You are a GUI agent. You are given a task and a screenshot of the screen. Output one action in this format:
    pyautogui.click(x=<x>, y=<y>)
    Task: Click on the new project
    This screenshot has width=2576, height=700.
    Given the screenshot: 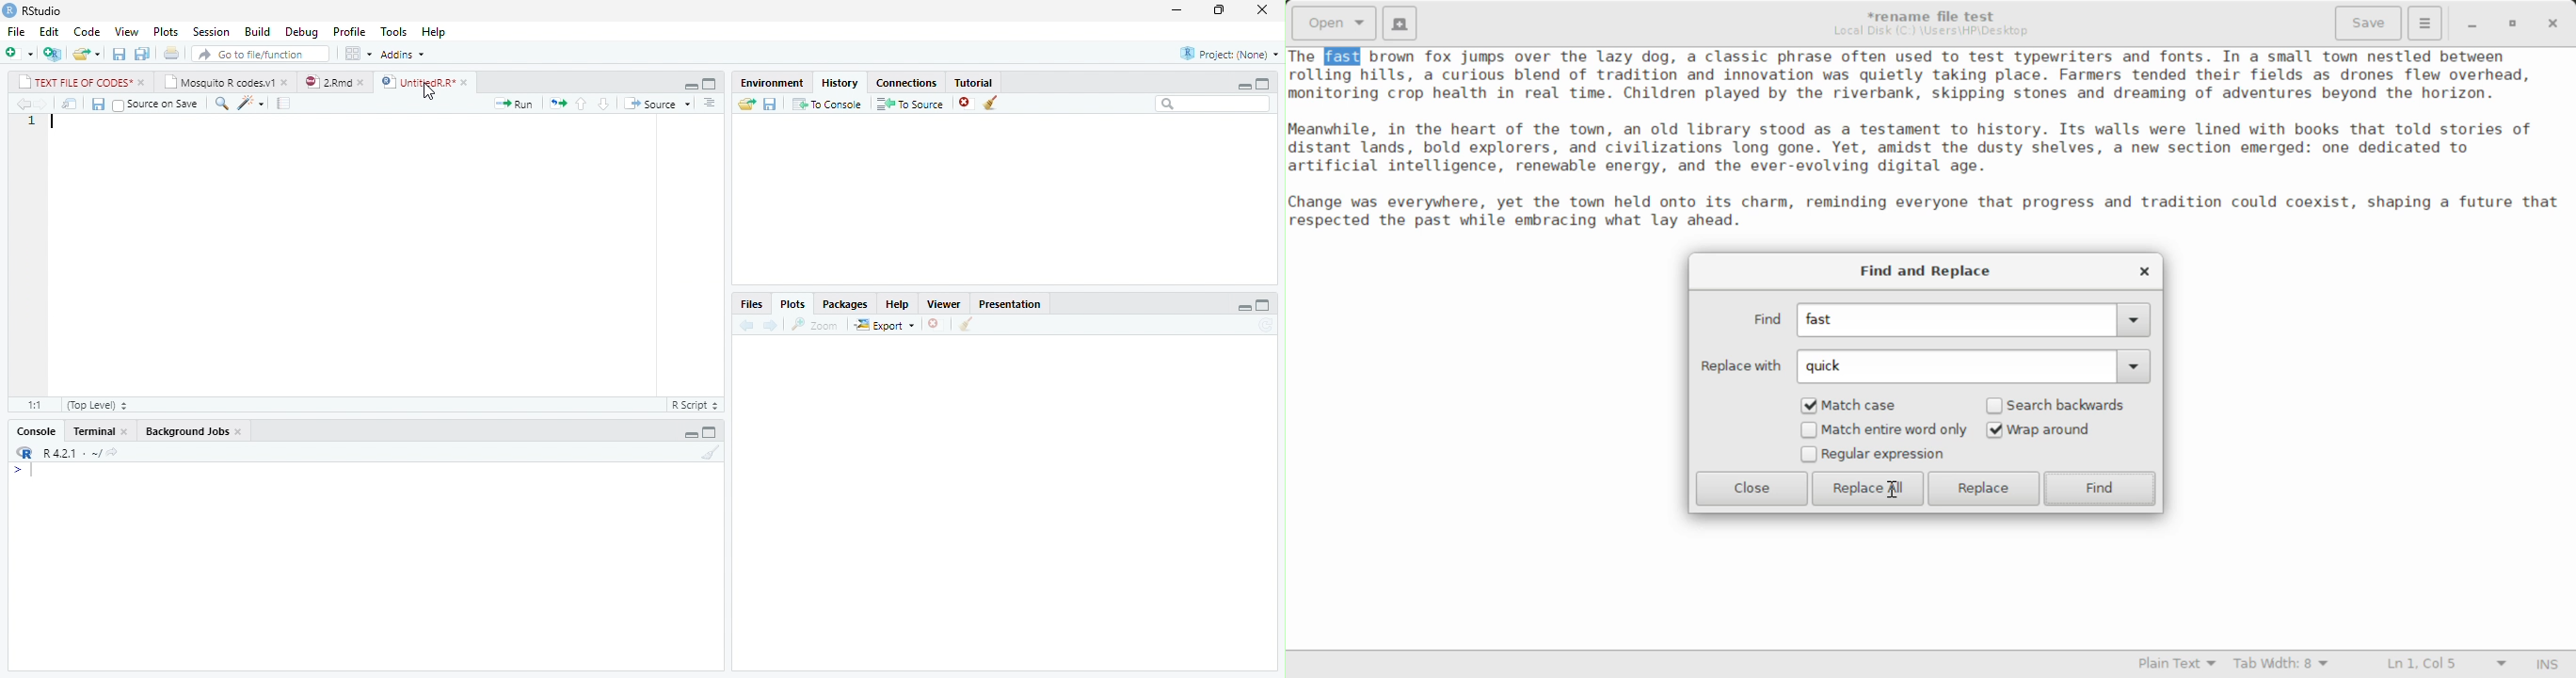 What is the action you would take?
    pyautogui.click(x=54, y=54)
    